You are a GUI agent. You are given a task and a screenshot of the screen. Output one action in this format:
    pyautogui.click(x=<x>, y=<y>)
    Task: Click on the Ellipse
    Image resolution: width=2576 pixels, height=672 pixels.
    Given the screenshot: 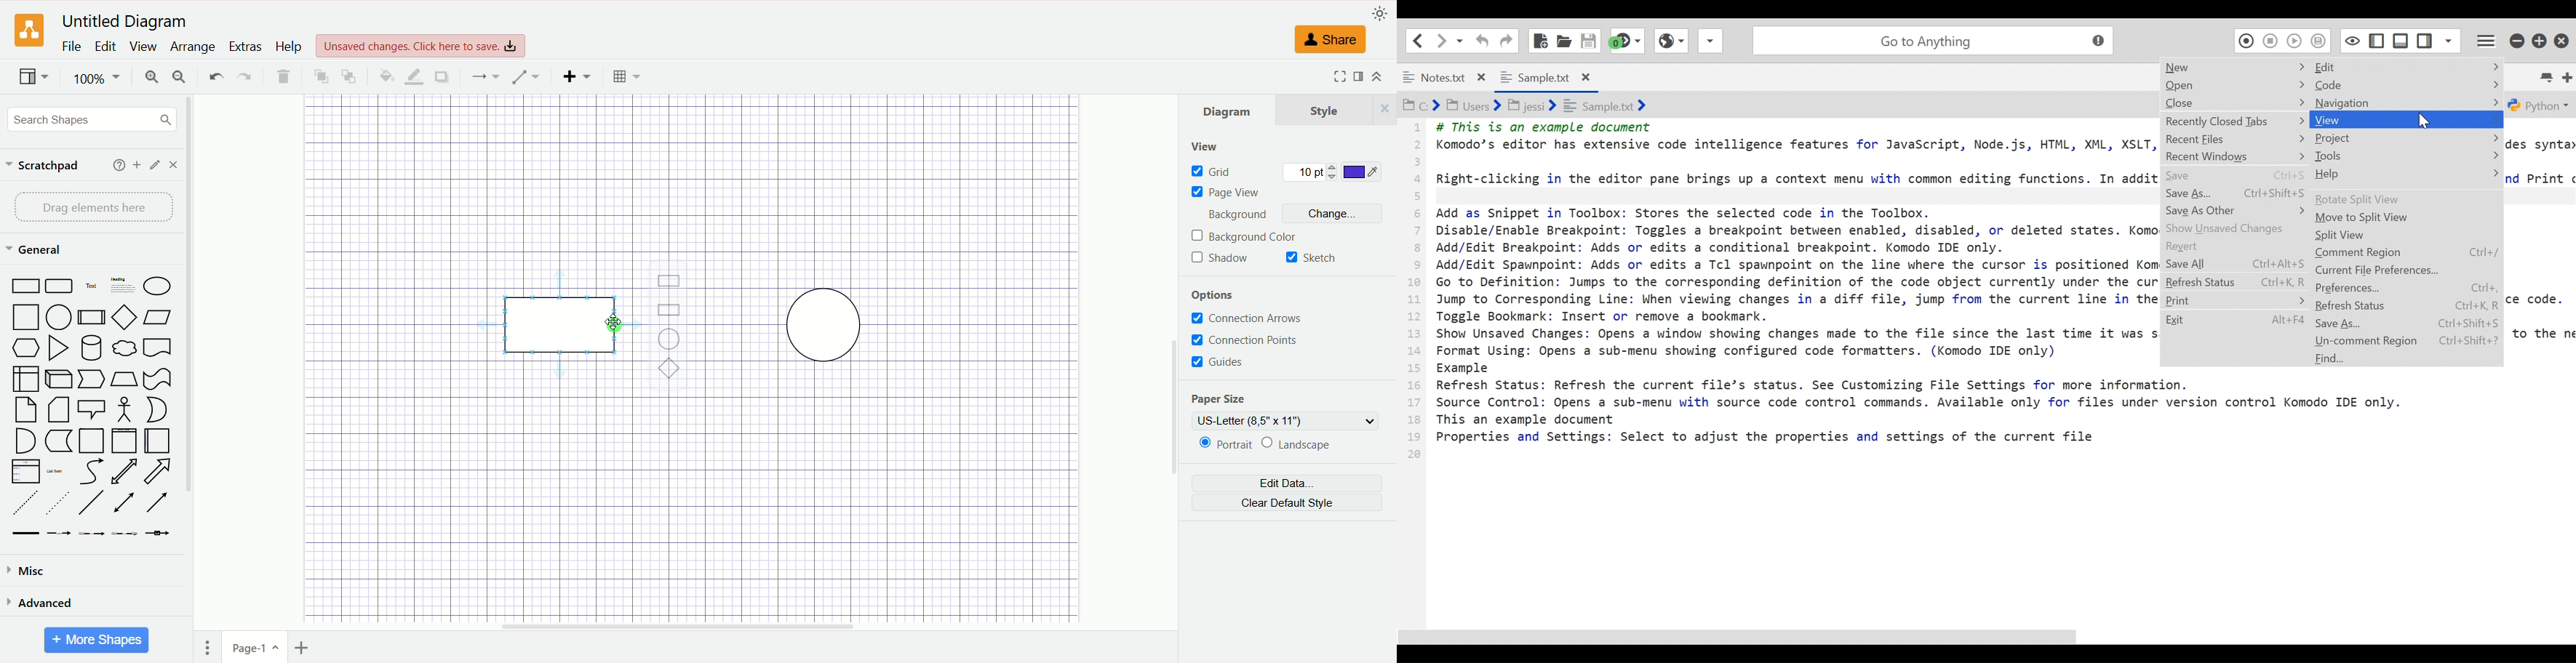 What is the action you would take?
    pyautogui.click(x=671, y=340)
    